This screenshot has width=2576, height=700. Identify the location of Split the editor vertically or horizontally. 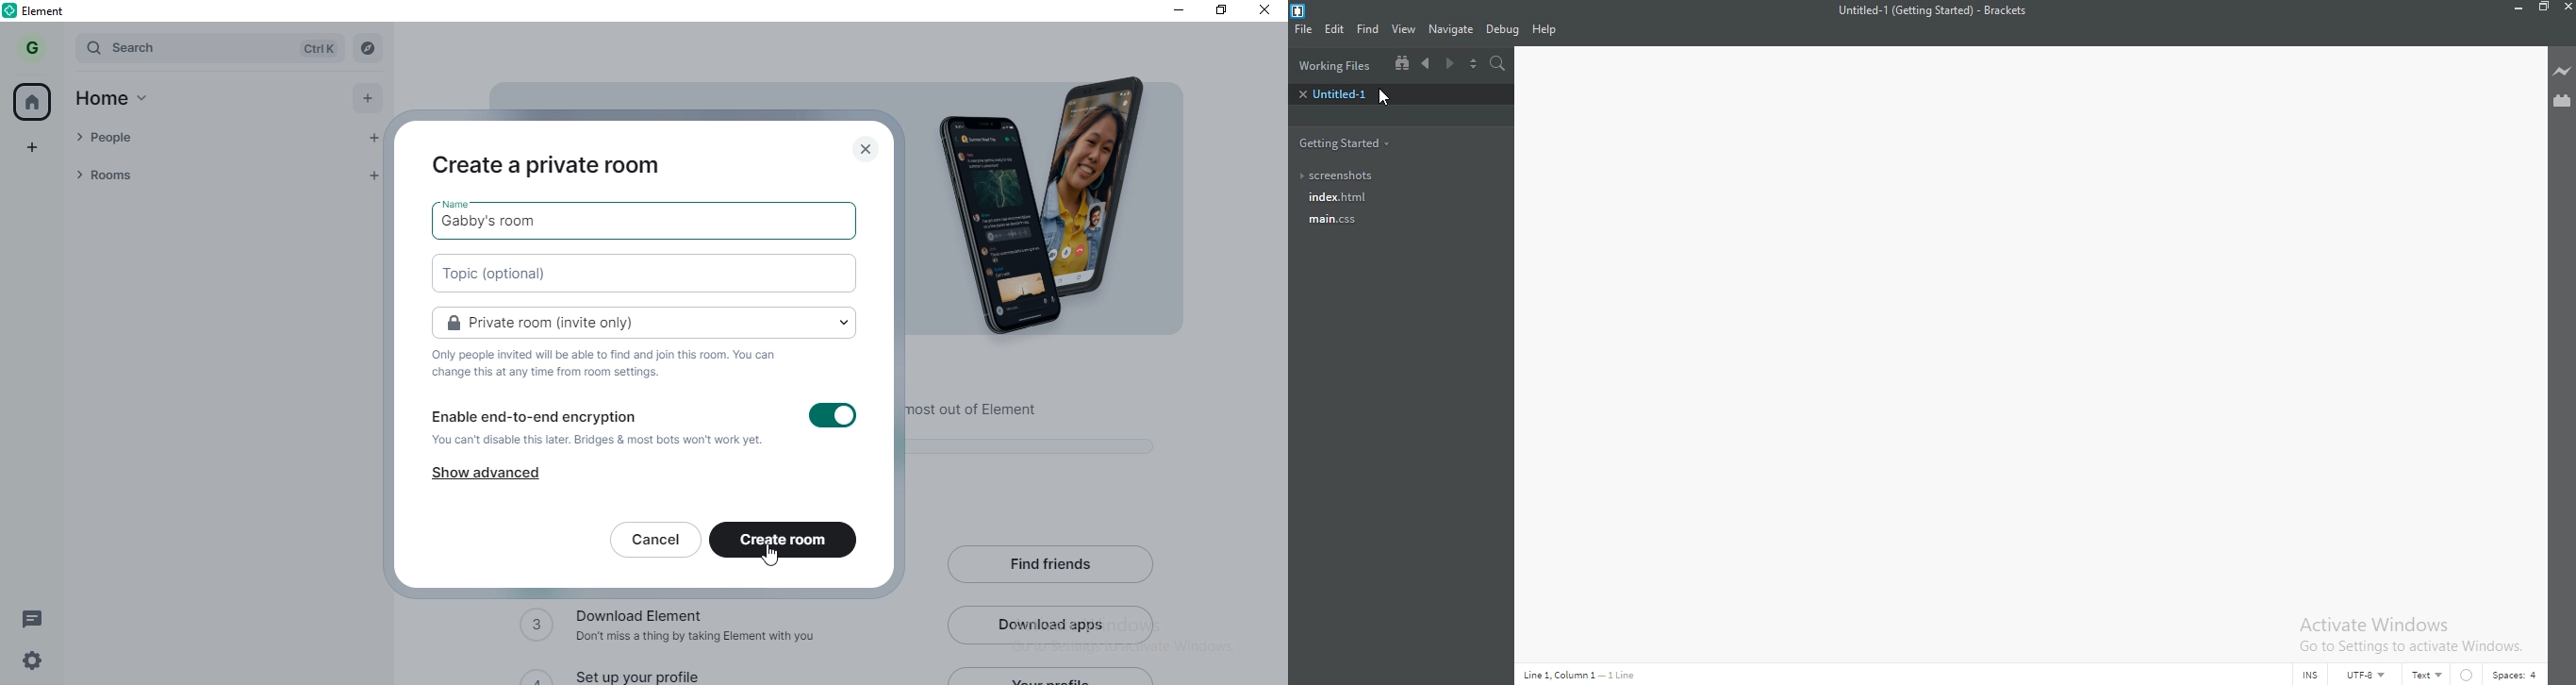
(1473, 64).